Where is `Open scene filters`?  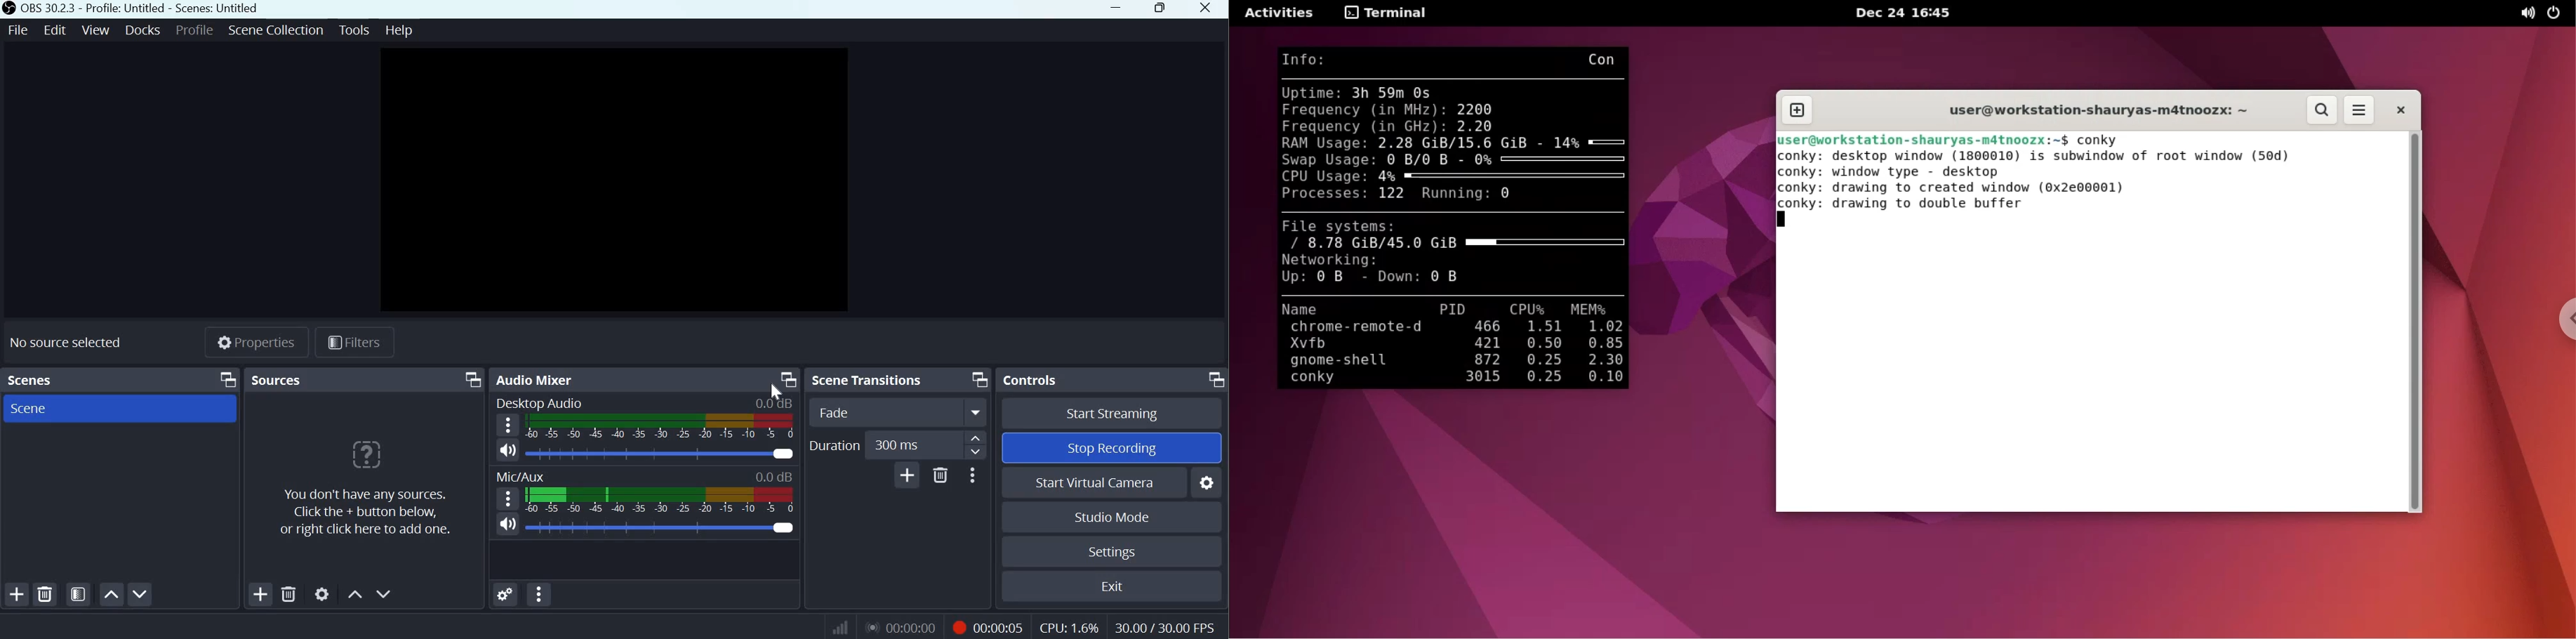 Open scene filters is located at coordinates (79, 595).